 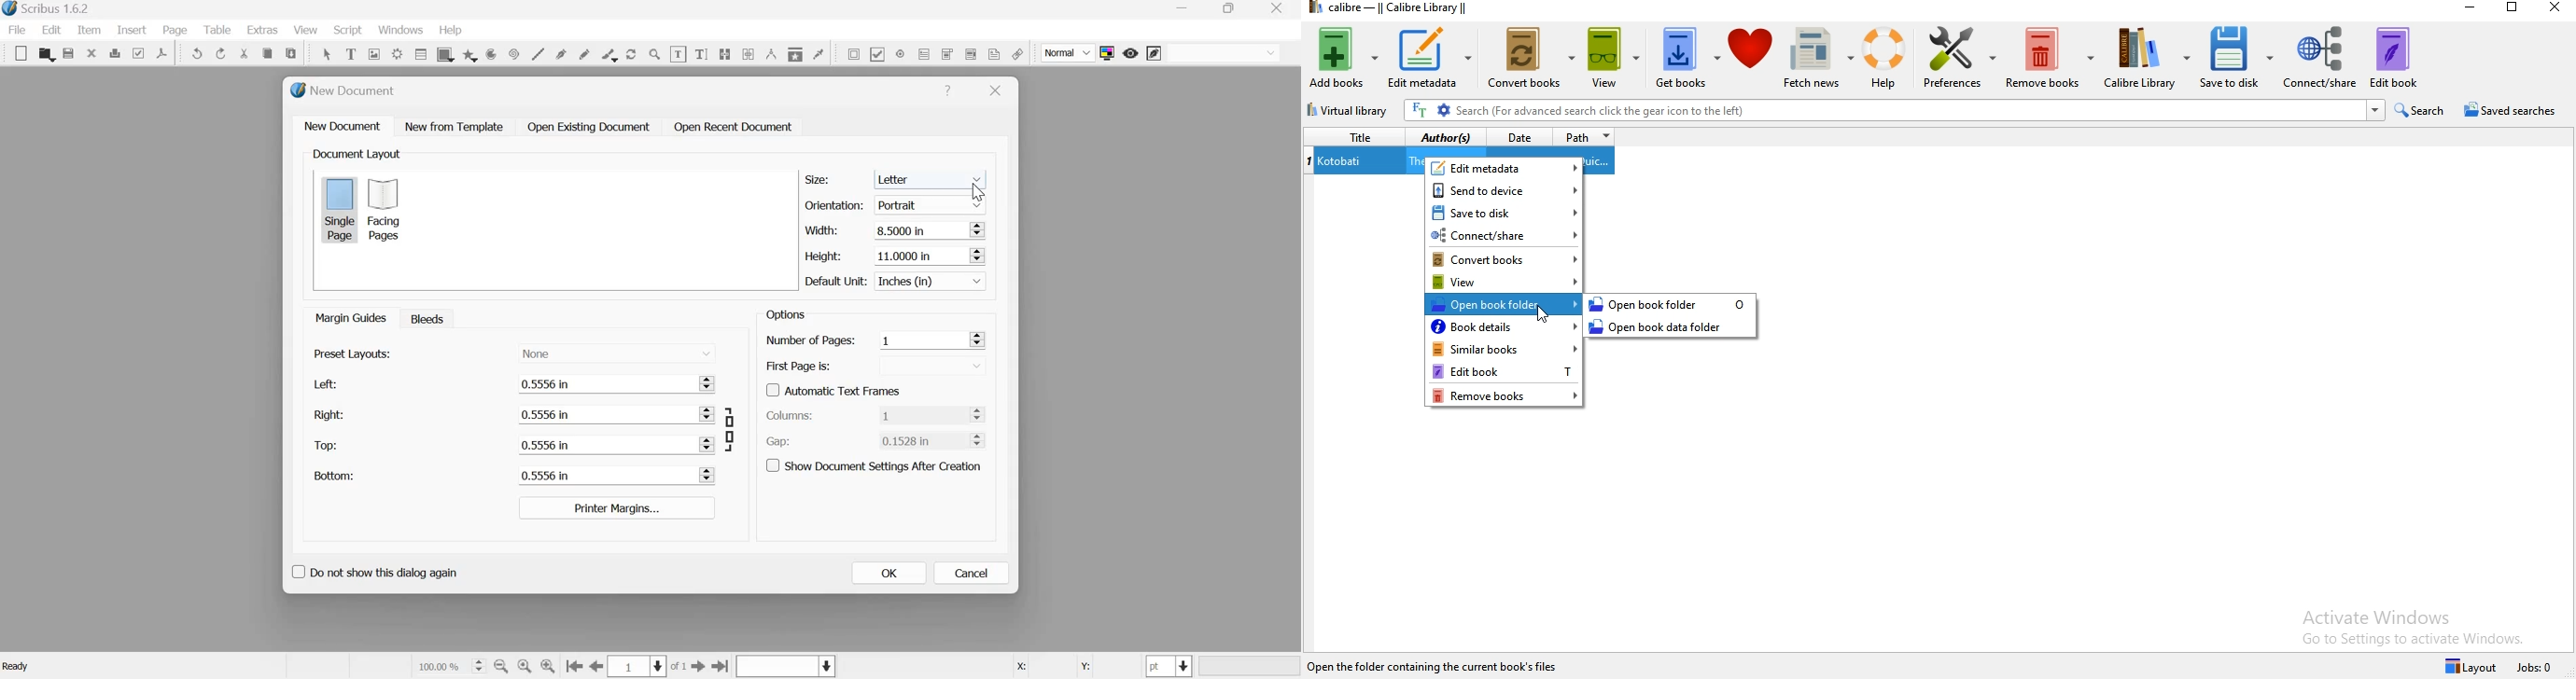 I want to click on Increase and Decrease, so click(x=981, y=414).